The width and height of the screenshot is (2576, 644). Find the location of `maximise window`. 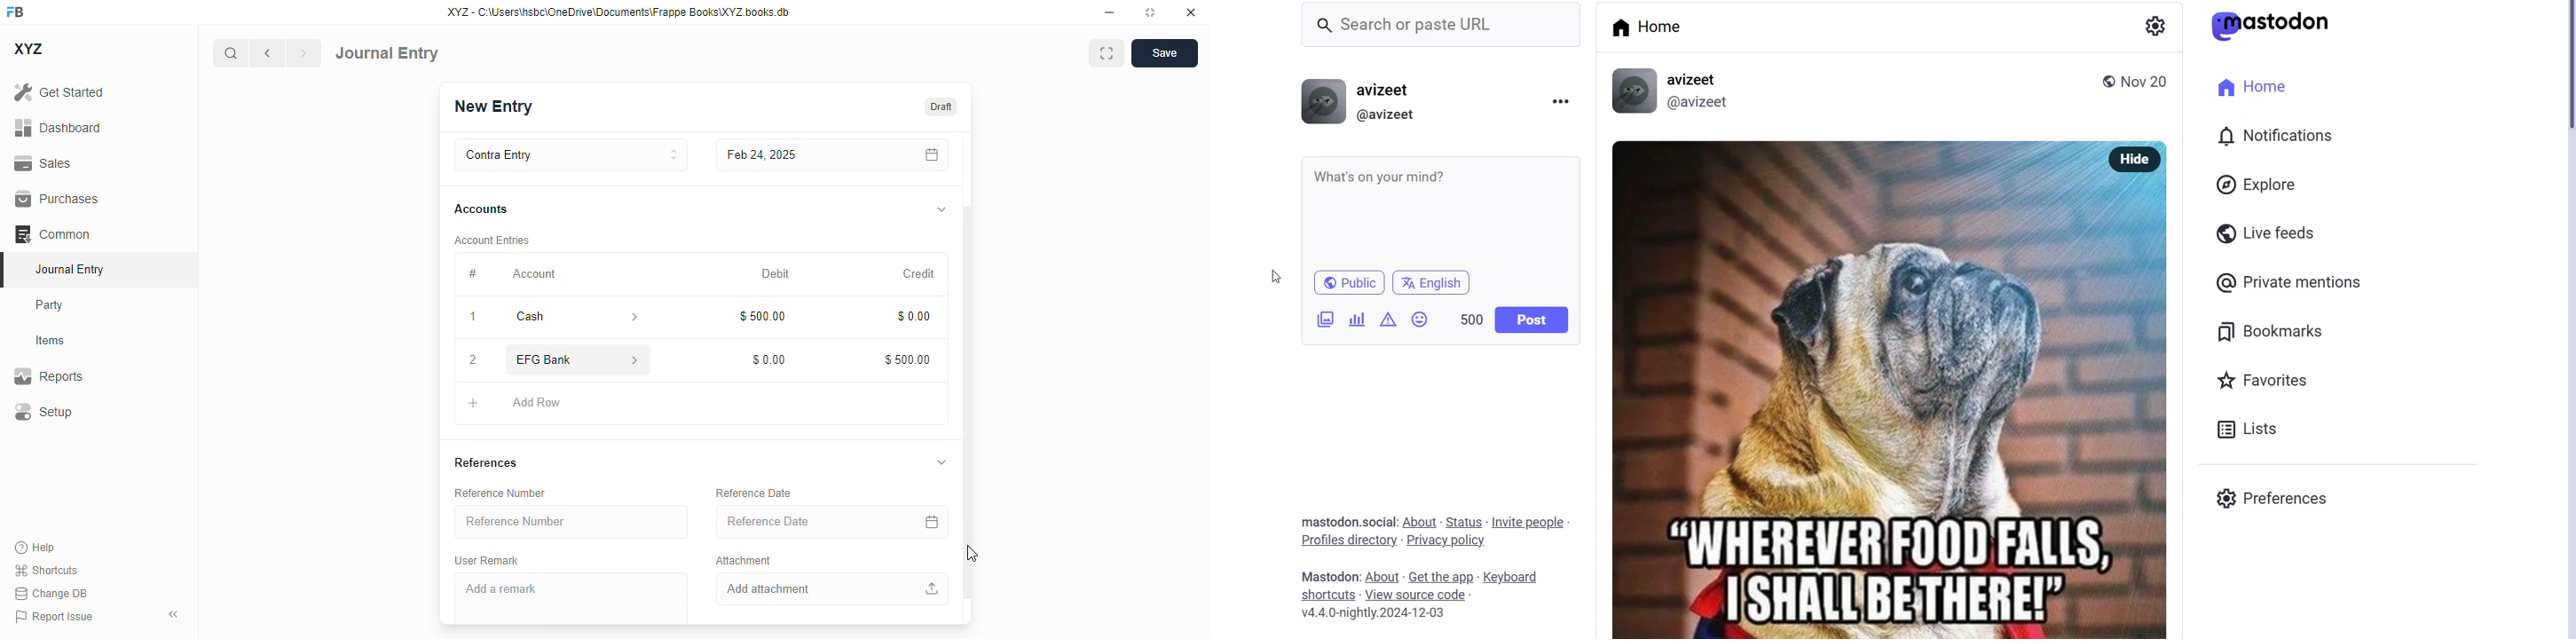

maximise window is located at coordinates (1107, 53).